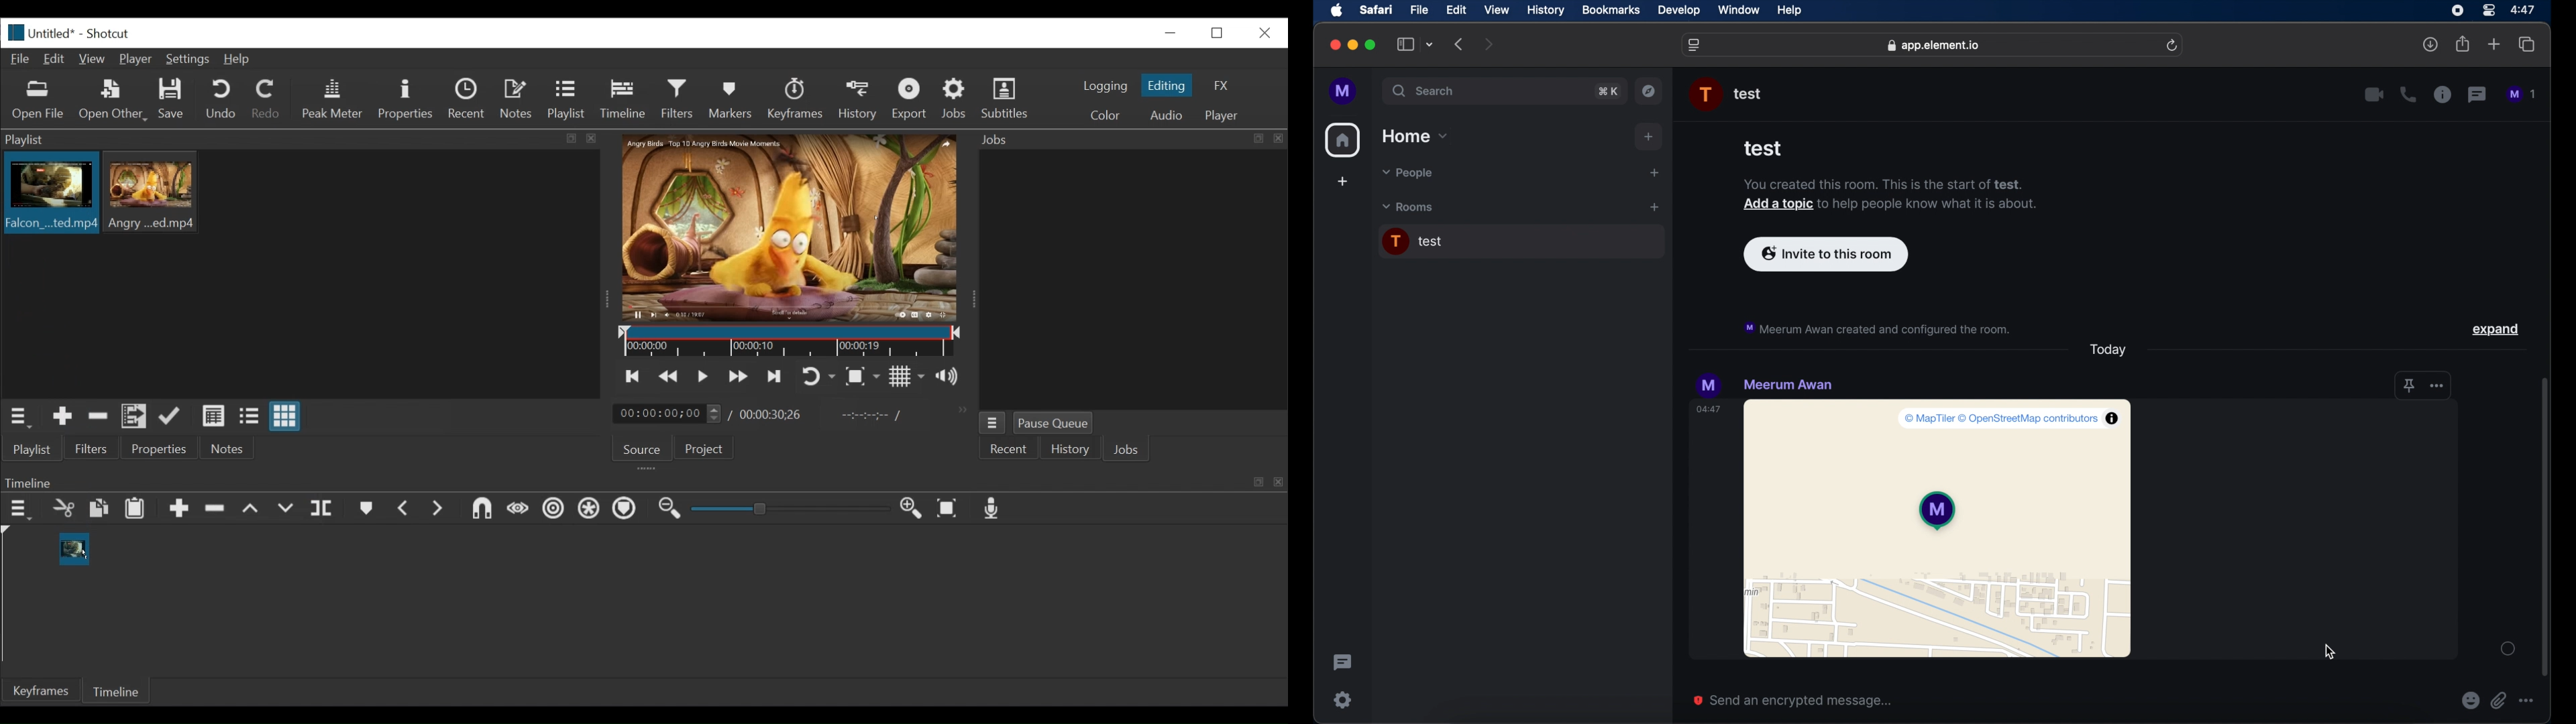 This screenshot has width=2576, height=728. Describe the element at coordinates (140, 510) in the screenshot. I see `Paste` at that location.